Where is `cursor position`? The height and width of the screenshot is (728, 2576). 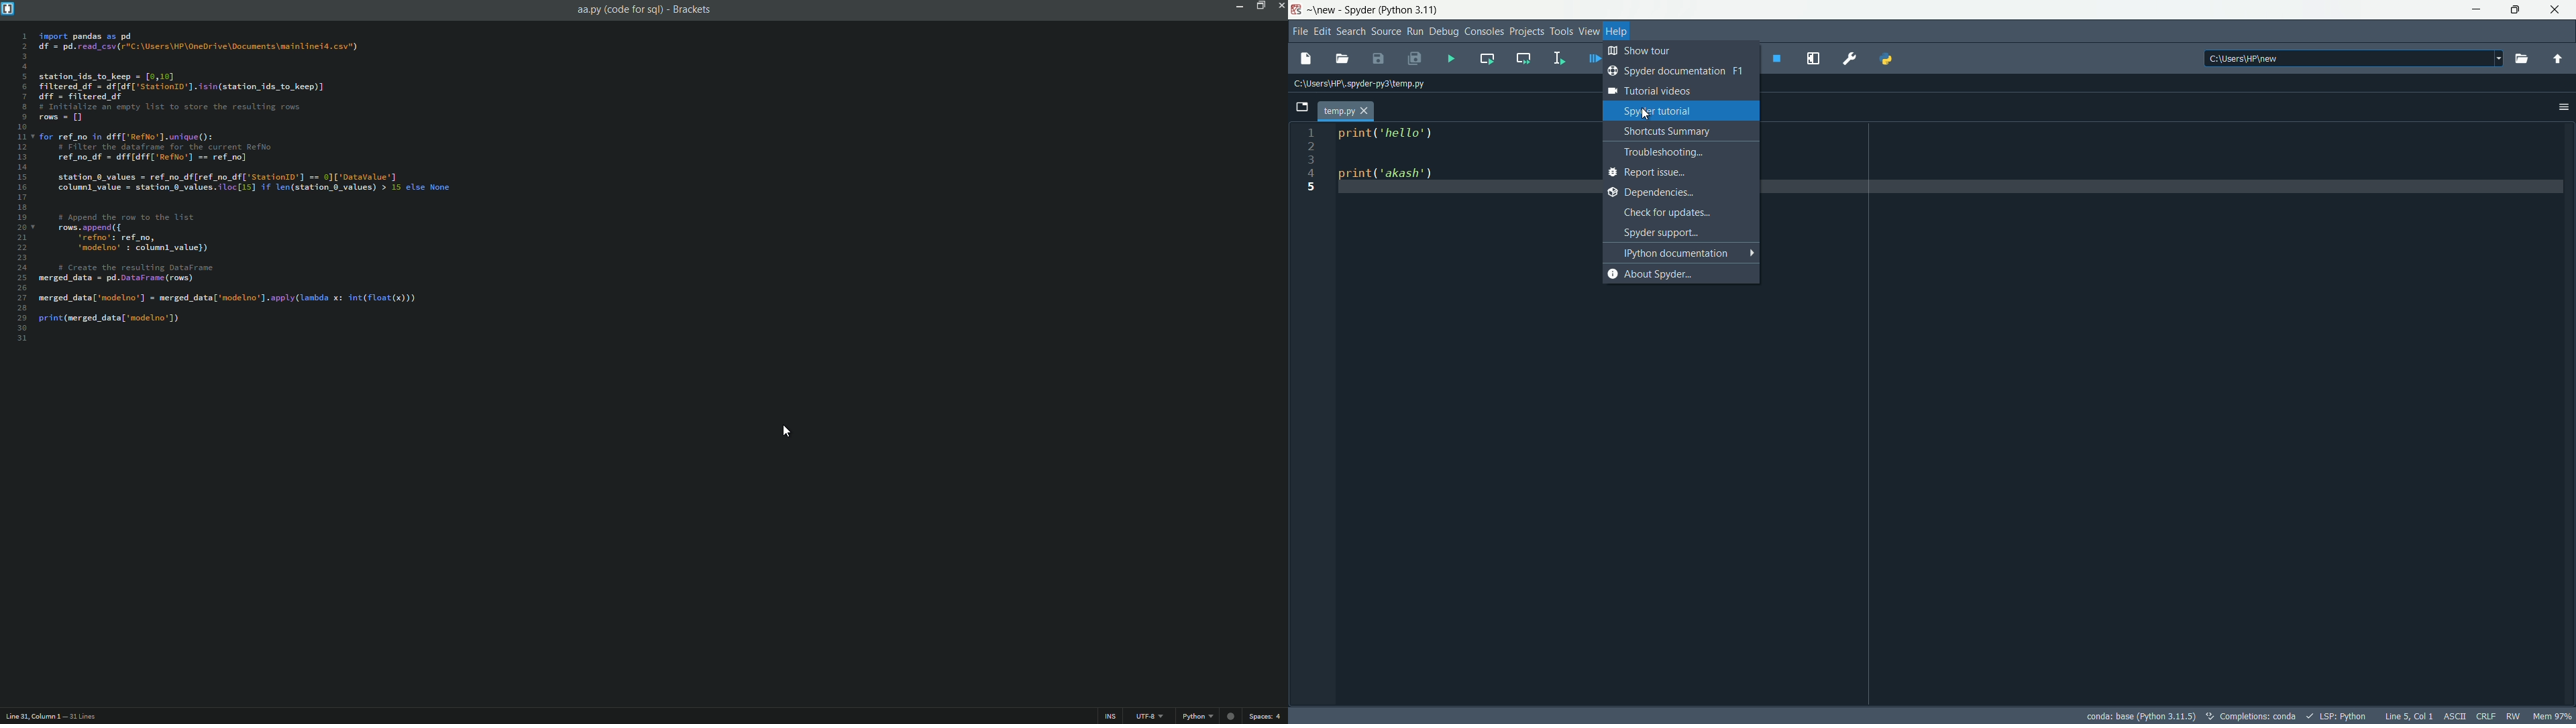 cursor position is located at coordinates (28, 717).